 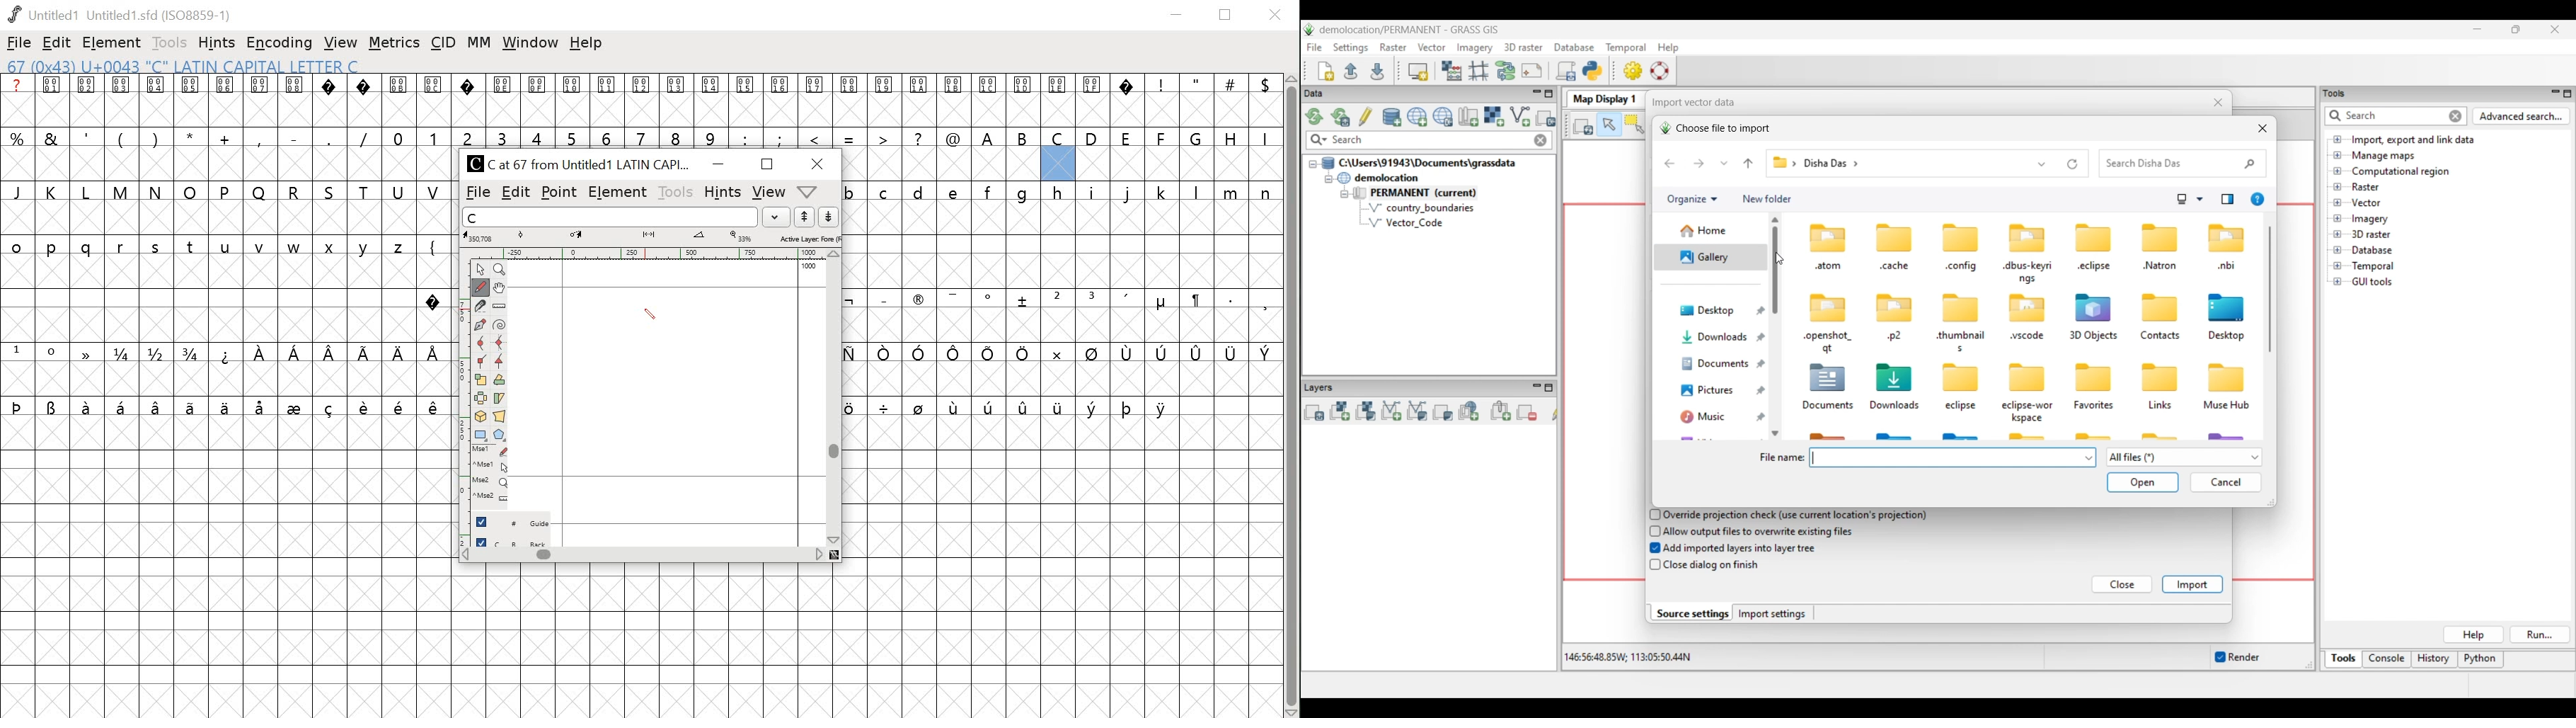 What do you see at coordinates (477, 44) in the screenshot?
I see `mm` at bounding box center [477, 44].